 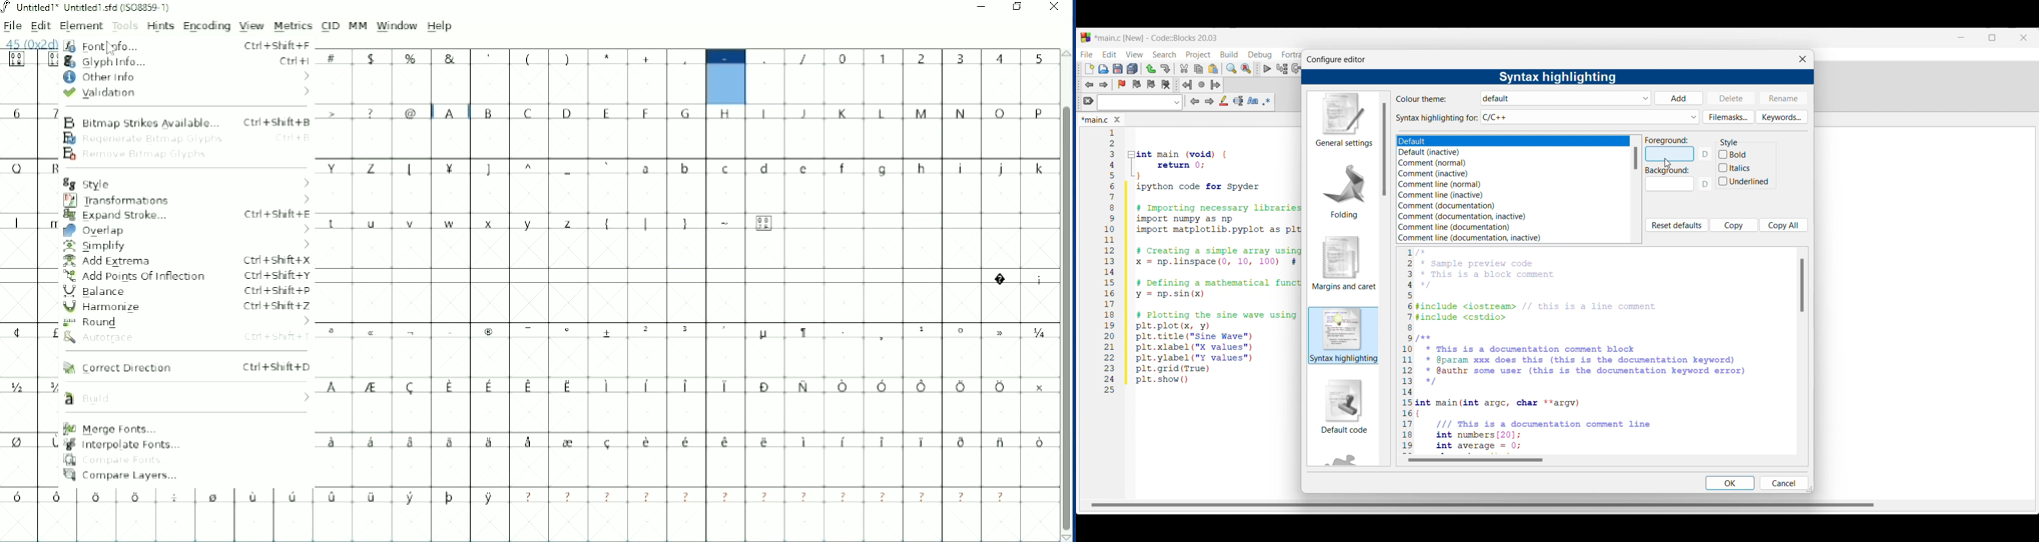 I want to click on Search menu, so click(x=1164, y=55).